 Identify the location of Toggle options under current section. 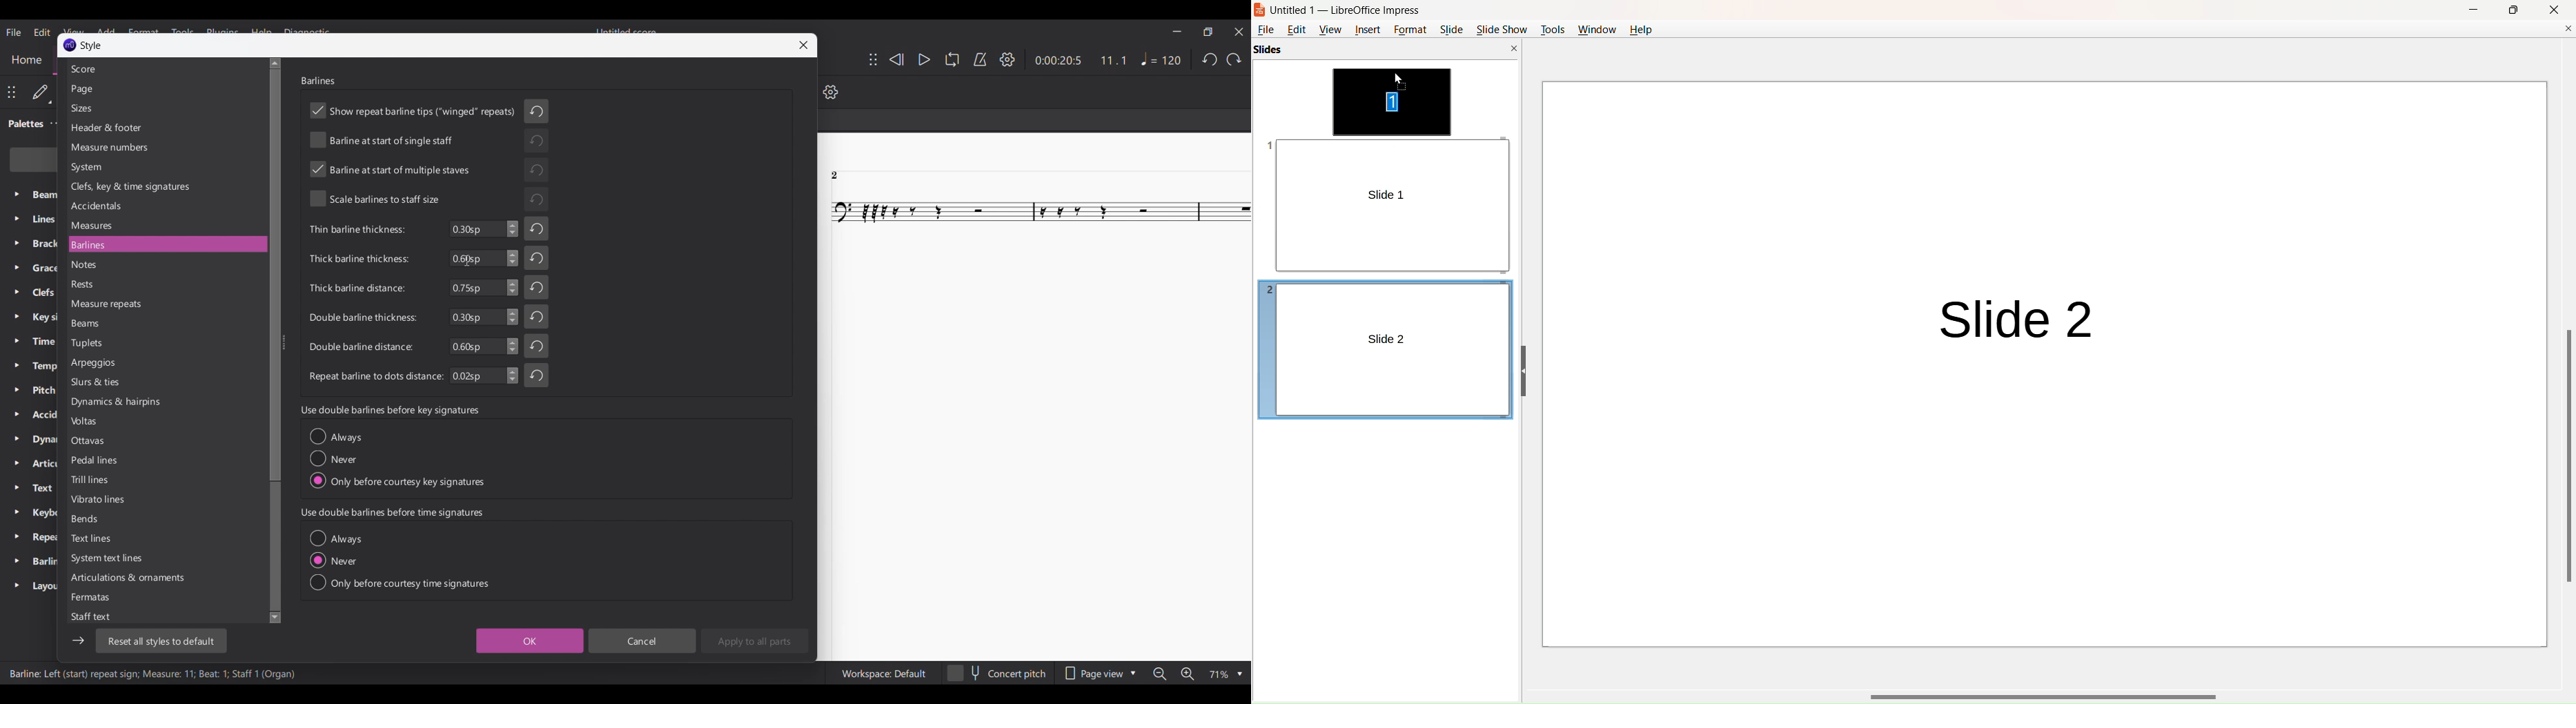
(400, 561).